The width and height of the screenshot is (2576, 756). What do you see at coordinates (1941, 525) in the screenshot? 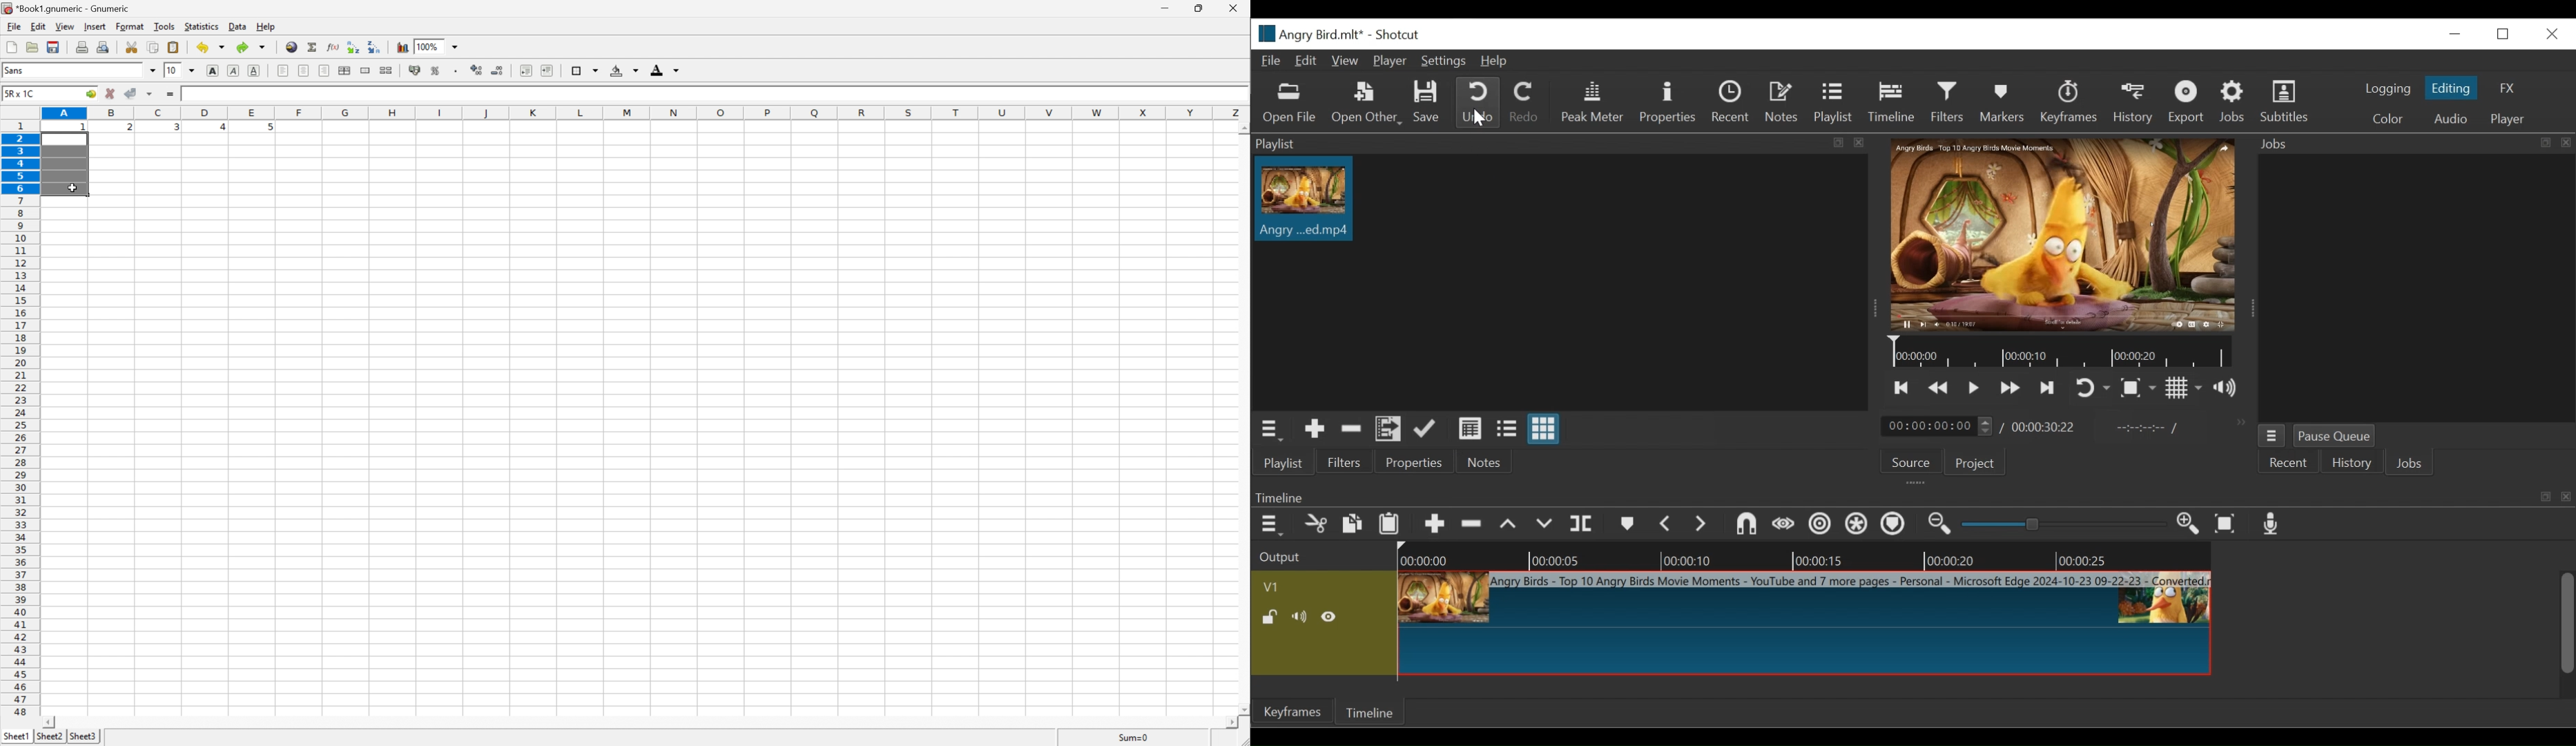
I see `zoom timeline out` at bounding box center [1941, 525].